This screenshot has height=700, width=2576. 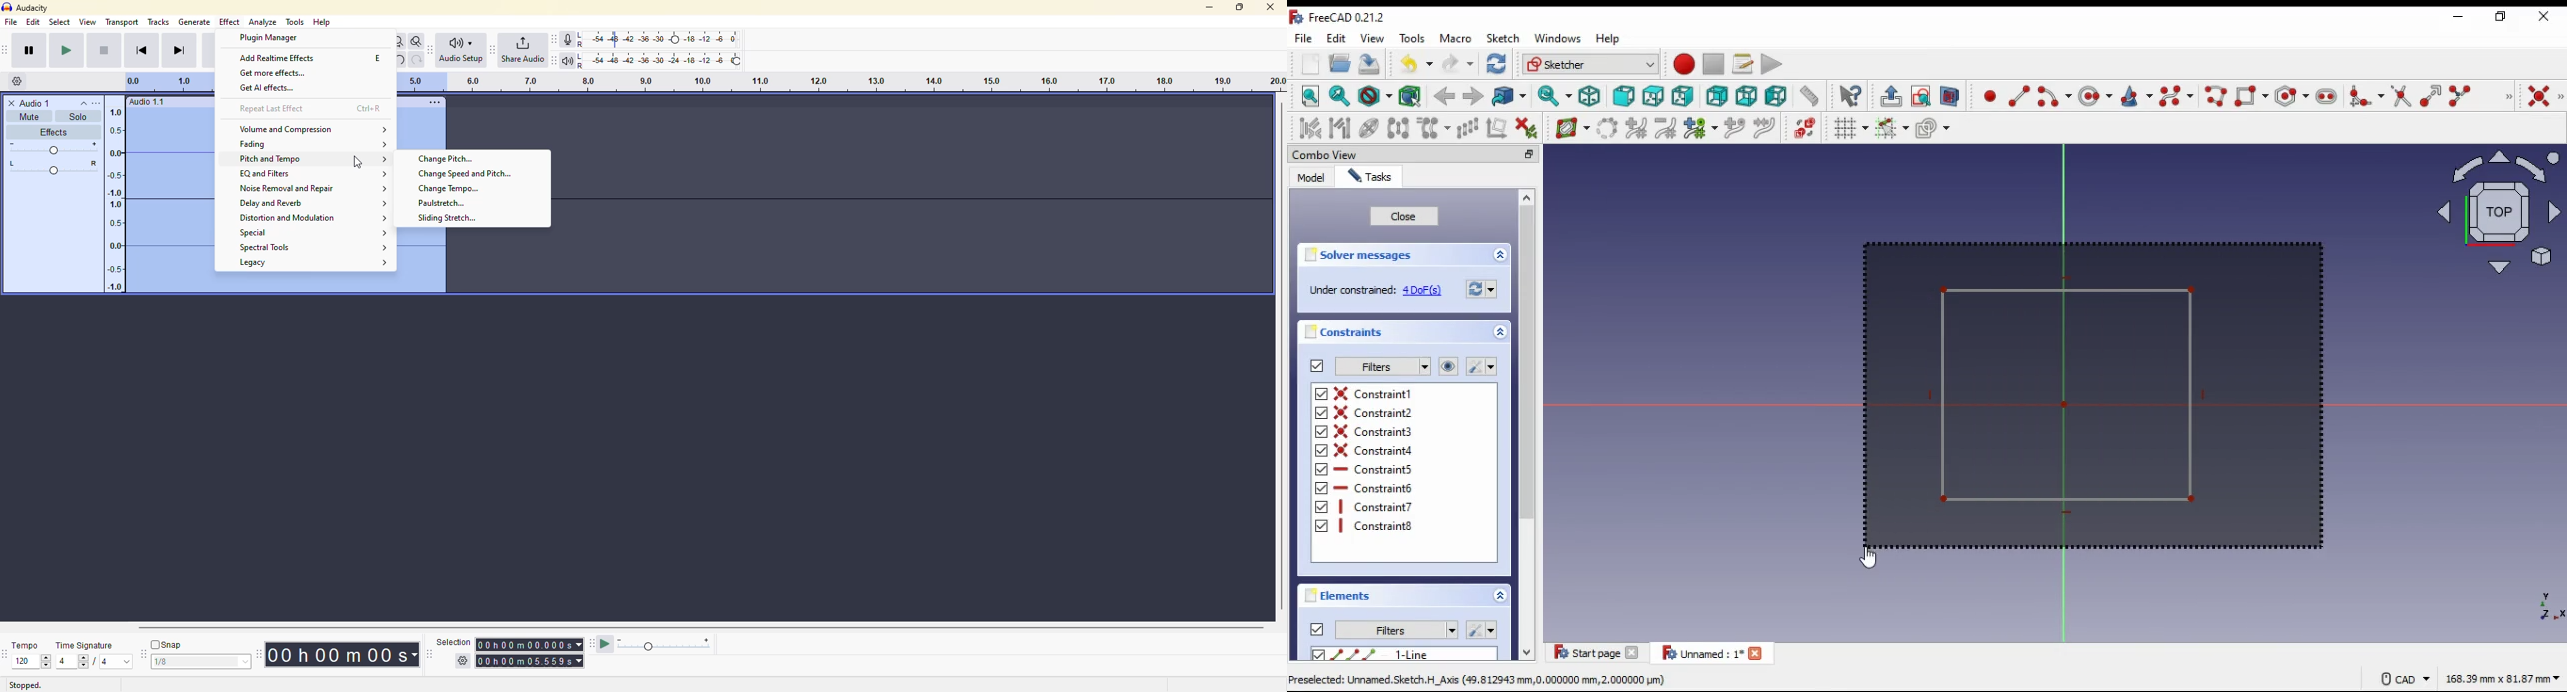 What do you see at coordinates (173, 663) in the screenshot?
I see `1/8` at bounding box center [173, 663].